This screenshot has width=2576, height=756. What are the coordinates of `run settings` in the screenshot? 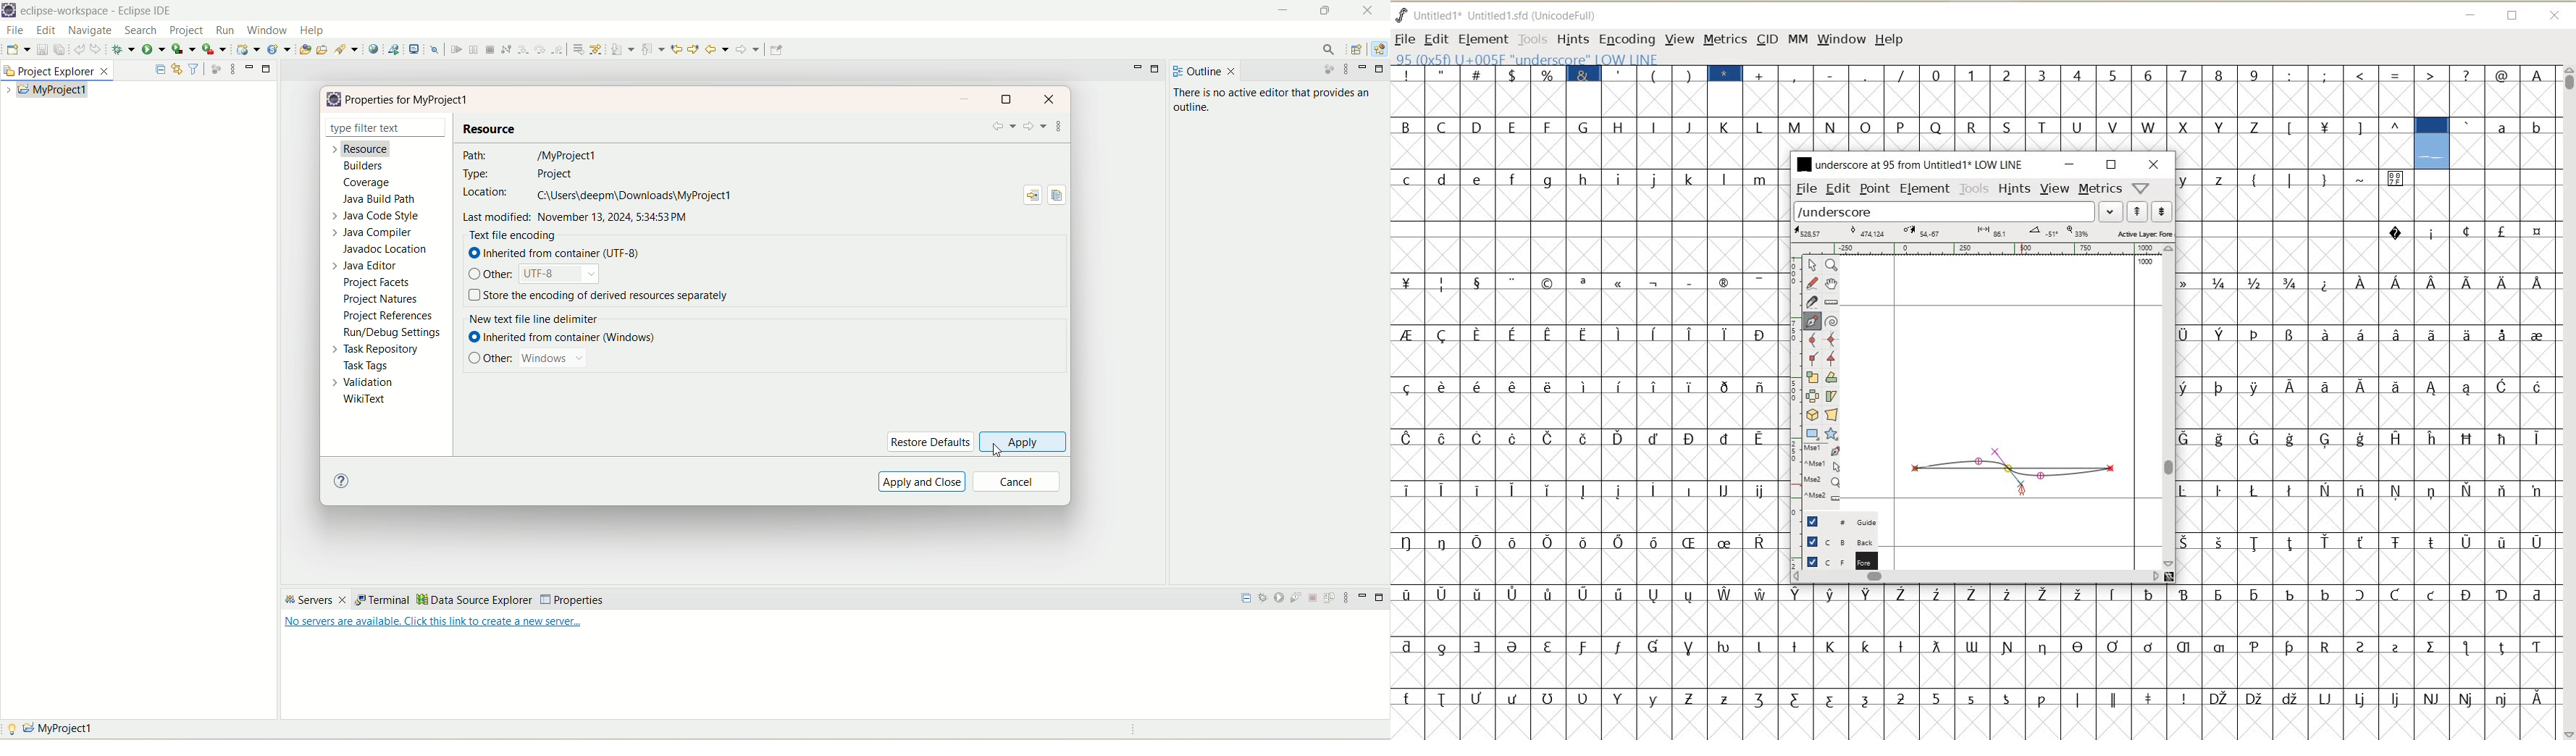 It's located at (390, 335).